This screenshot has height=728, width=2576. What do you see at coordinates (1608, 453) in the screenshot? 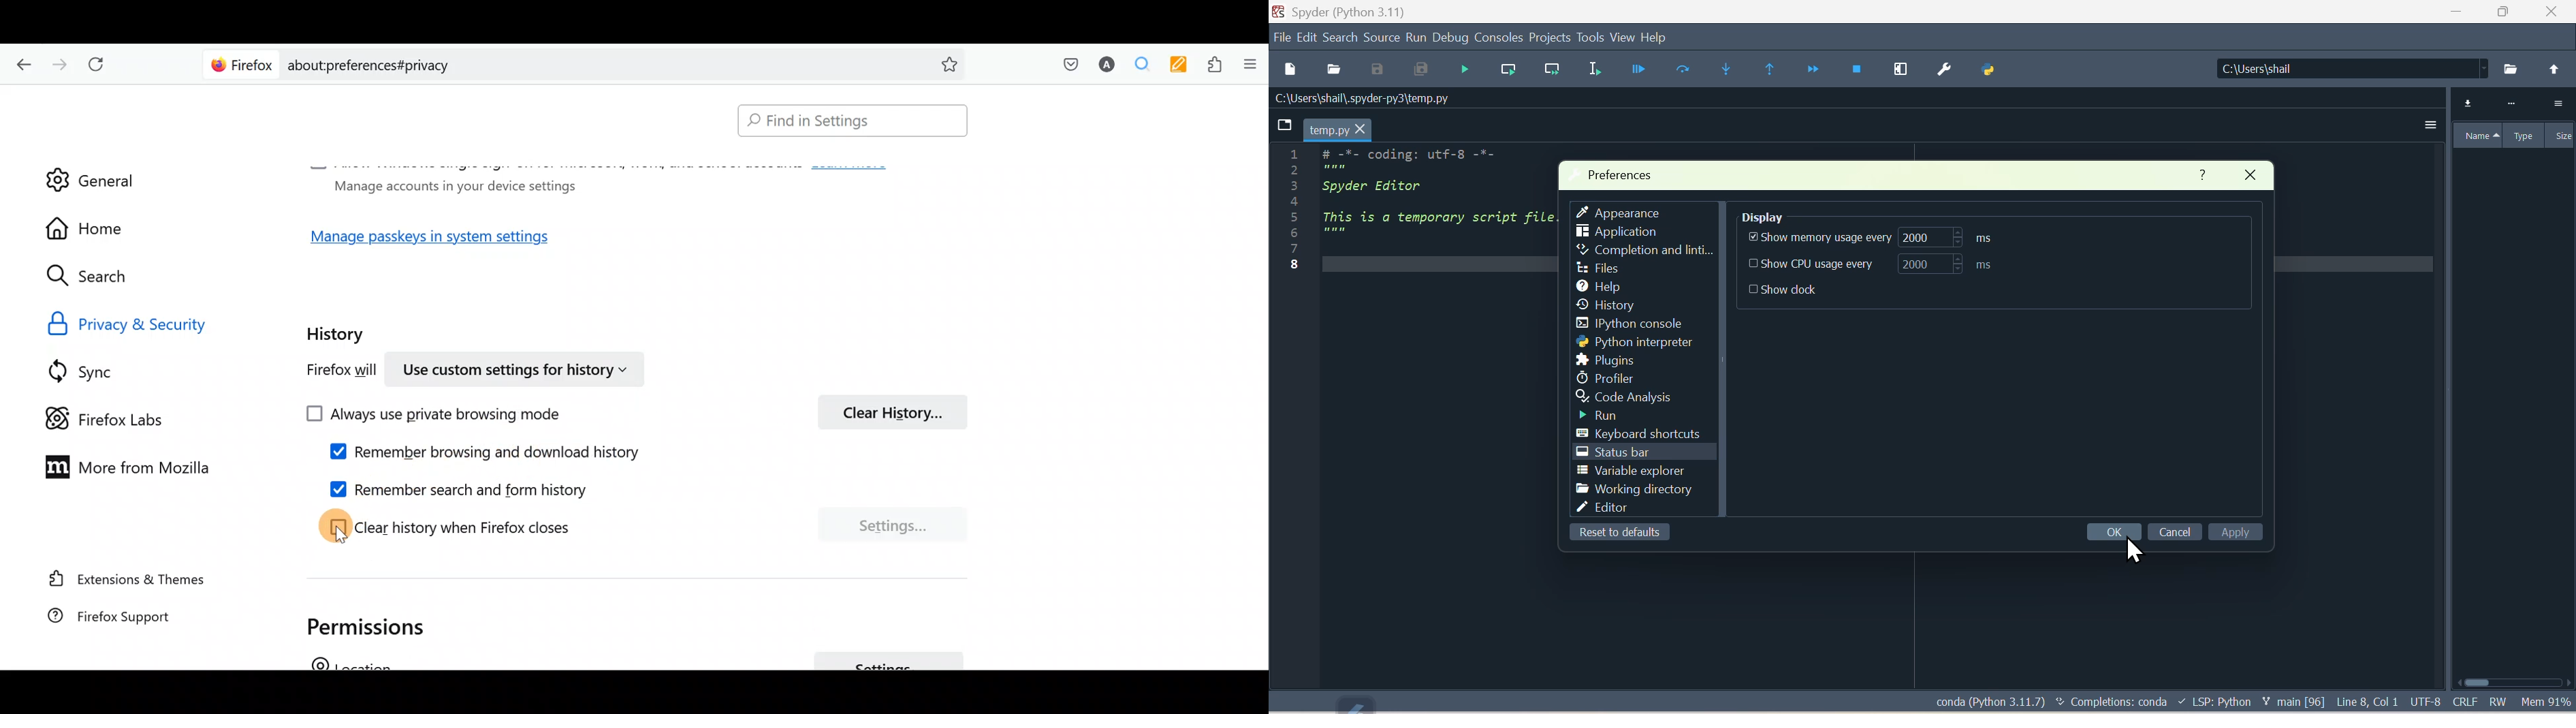
I see `Status bar` at bounding box center [1608, 453].